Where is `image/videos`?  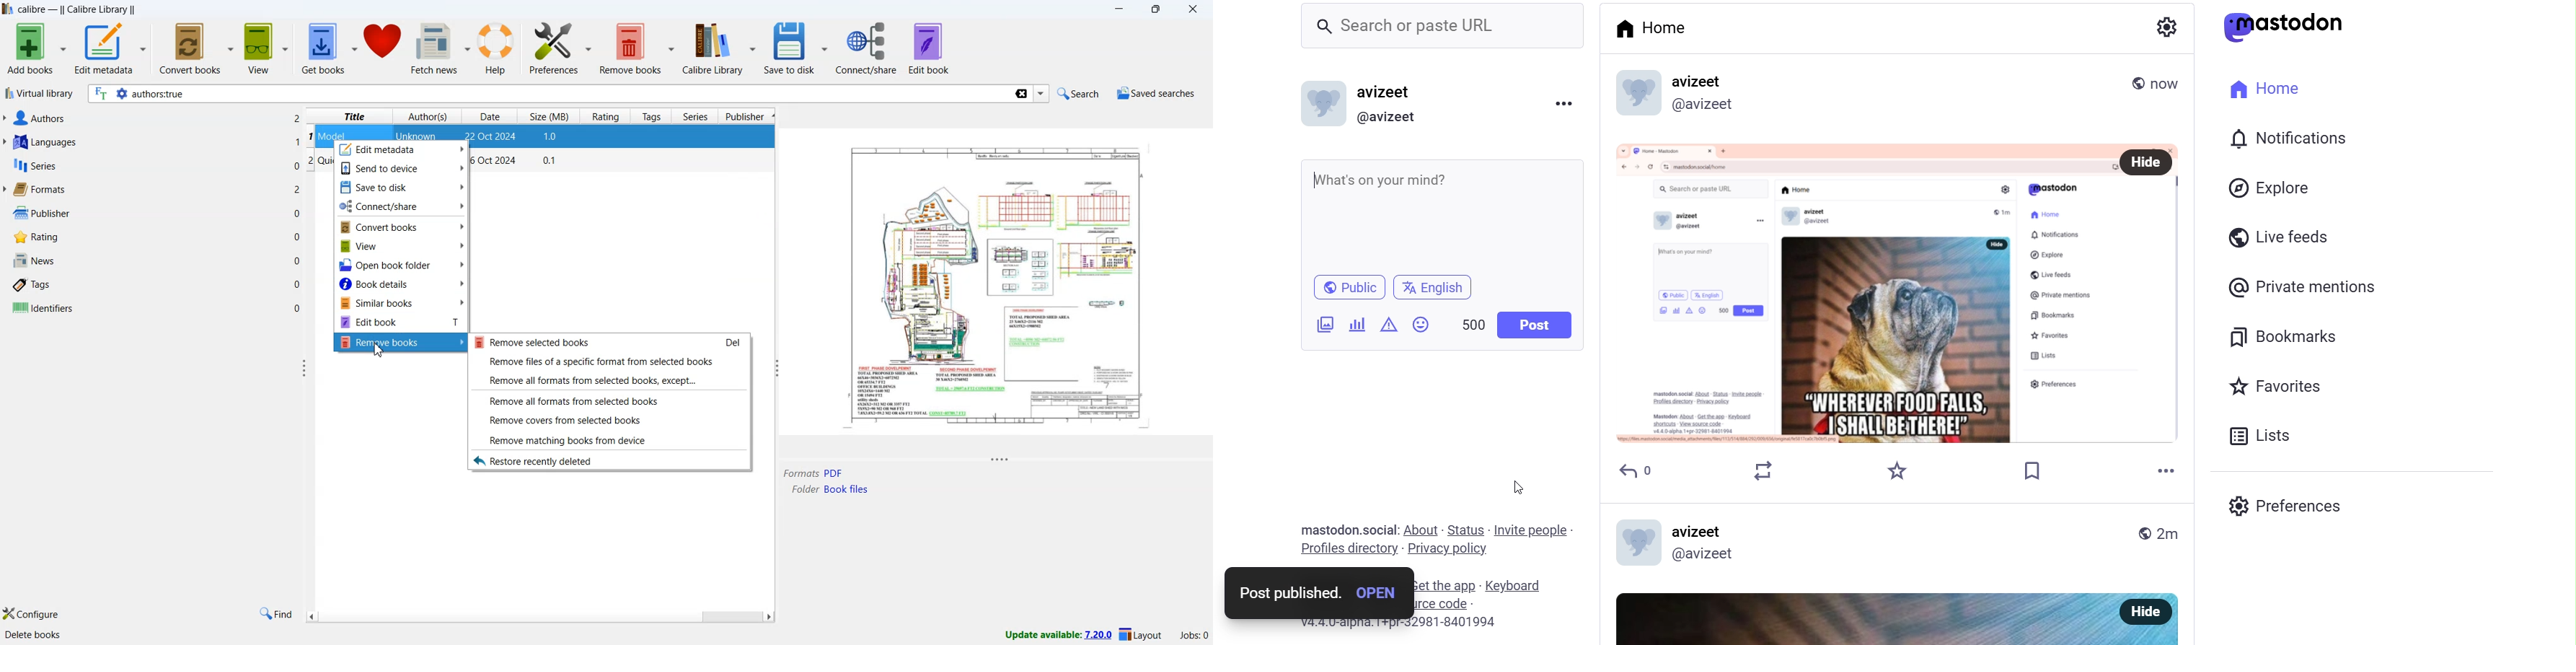 image/videos is located at coordinates (1323, 325).